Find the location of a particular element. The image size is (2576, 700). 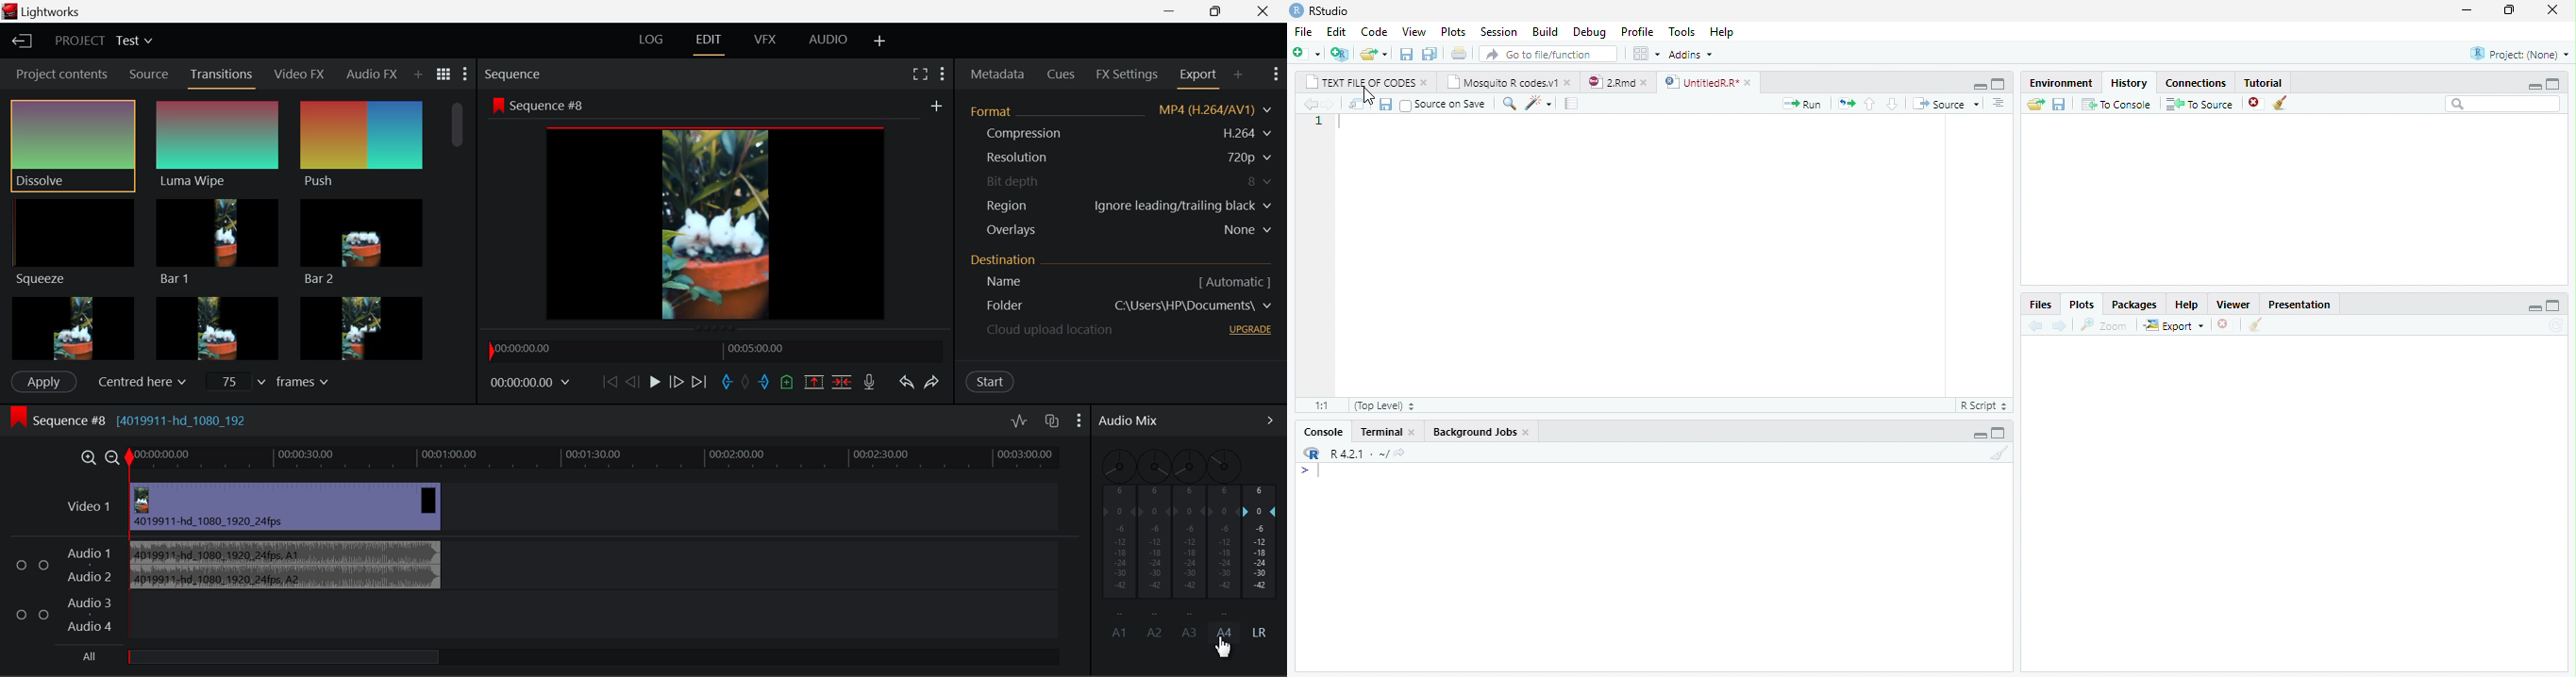

Transitions is located at coordinates (220, 77).